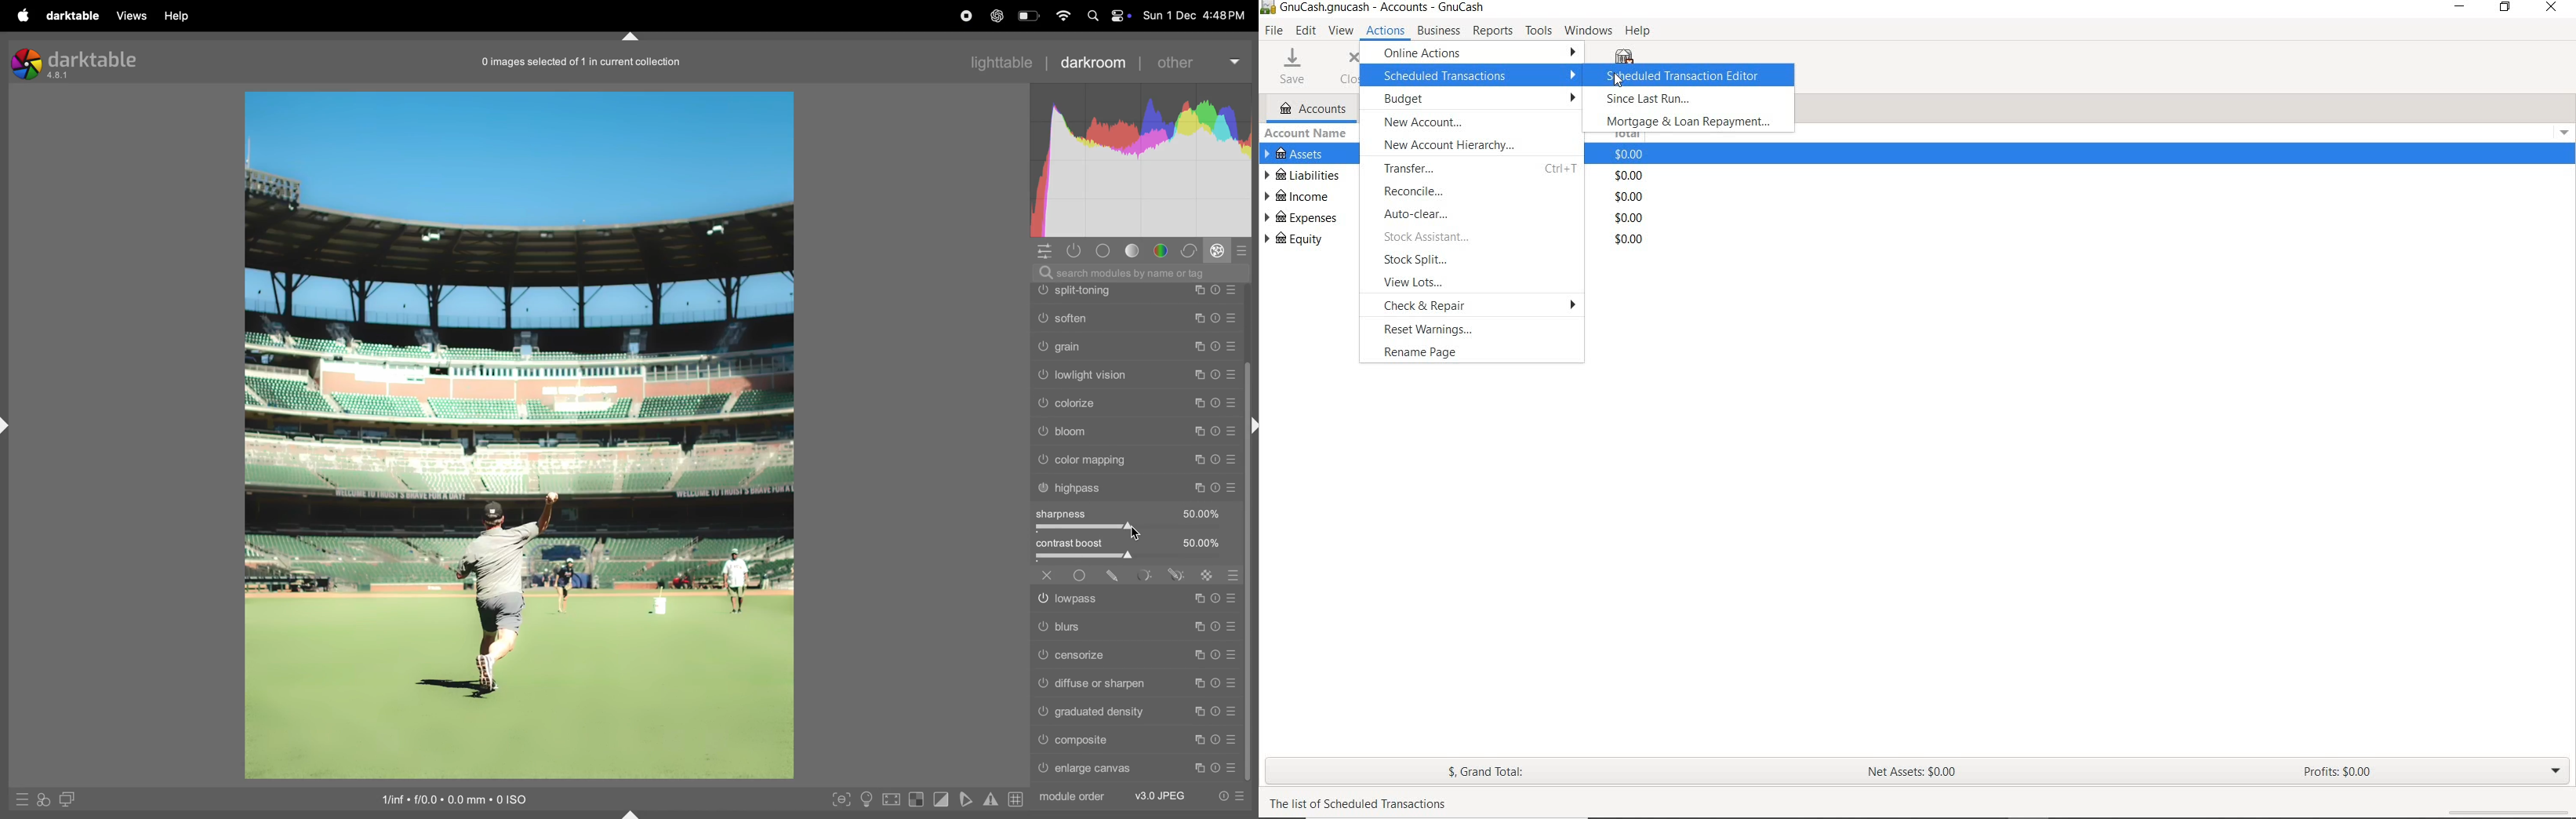 The width and height of the screenshot is (2576, 840). Describe the element at coordinates (1198, 16) in the screenshot. I see `date and time` at that location.